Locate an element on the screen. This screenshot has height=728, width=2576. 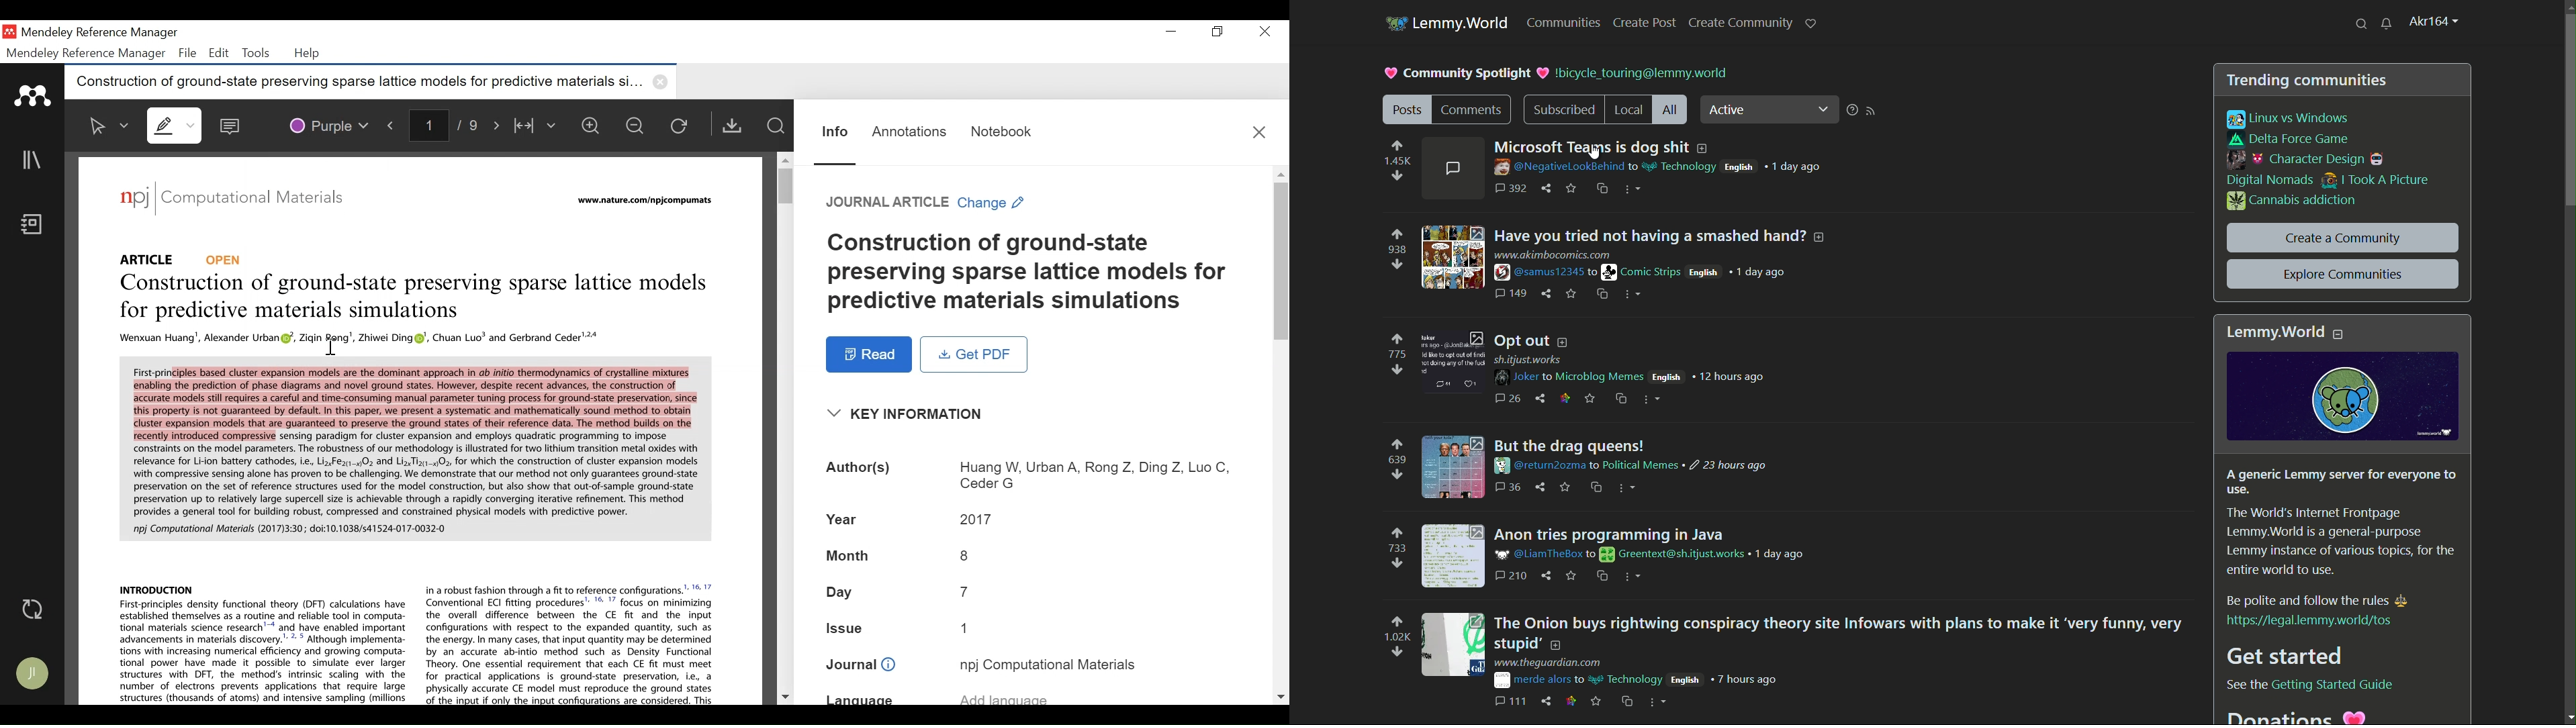
Year is located at coordinates (843, 519).